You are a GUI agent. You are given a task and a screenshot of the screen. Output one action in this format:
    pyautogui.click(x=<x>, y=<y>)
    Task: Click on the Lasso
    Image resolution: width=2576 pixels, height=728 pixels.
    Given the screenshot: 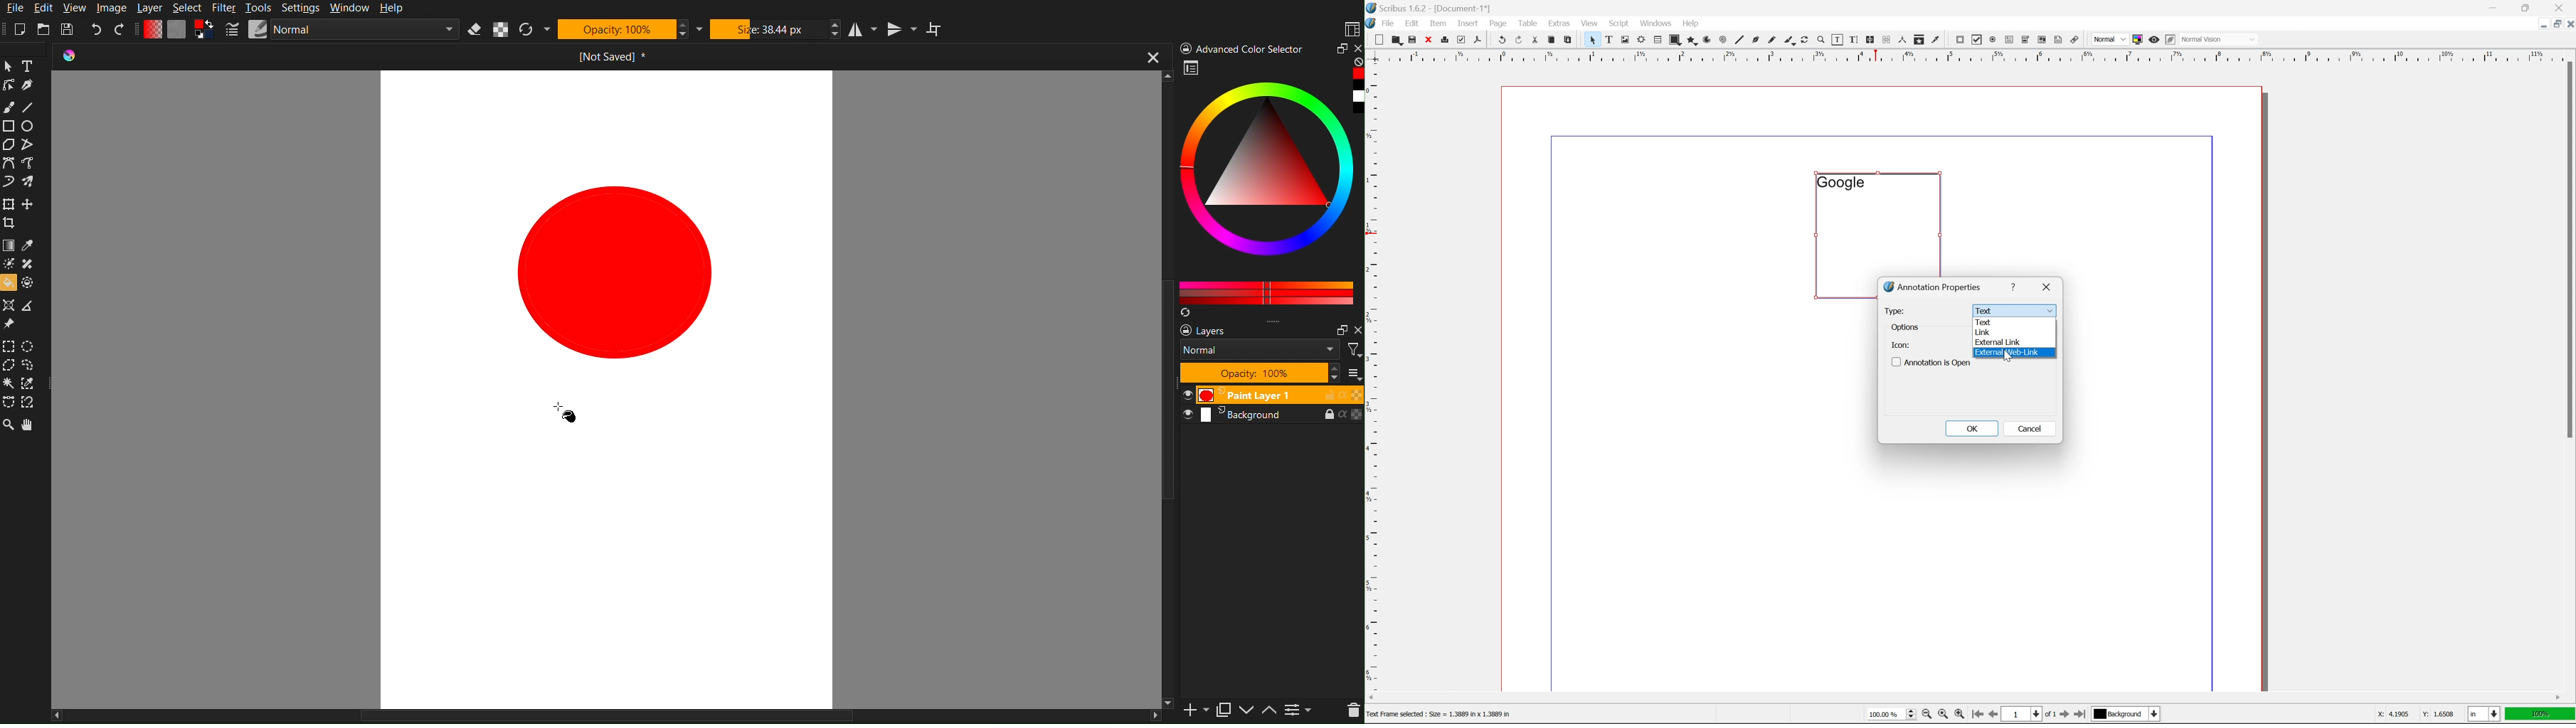 What is the action you would take?
    pyautogui.click(x=31, y=366)
    